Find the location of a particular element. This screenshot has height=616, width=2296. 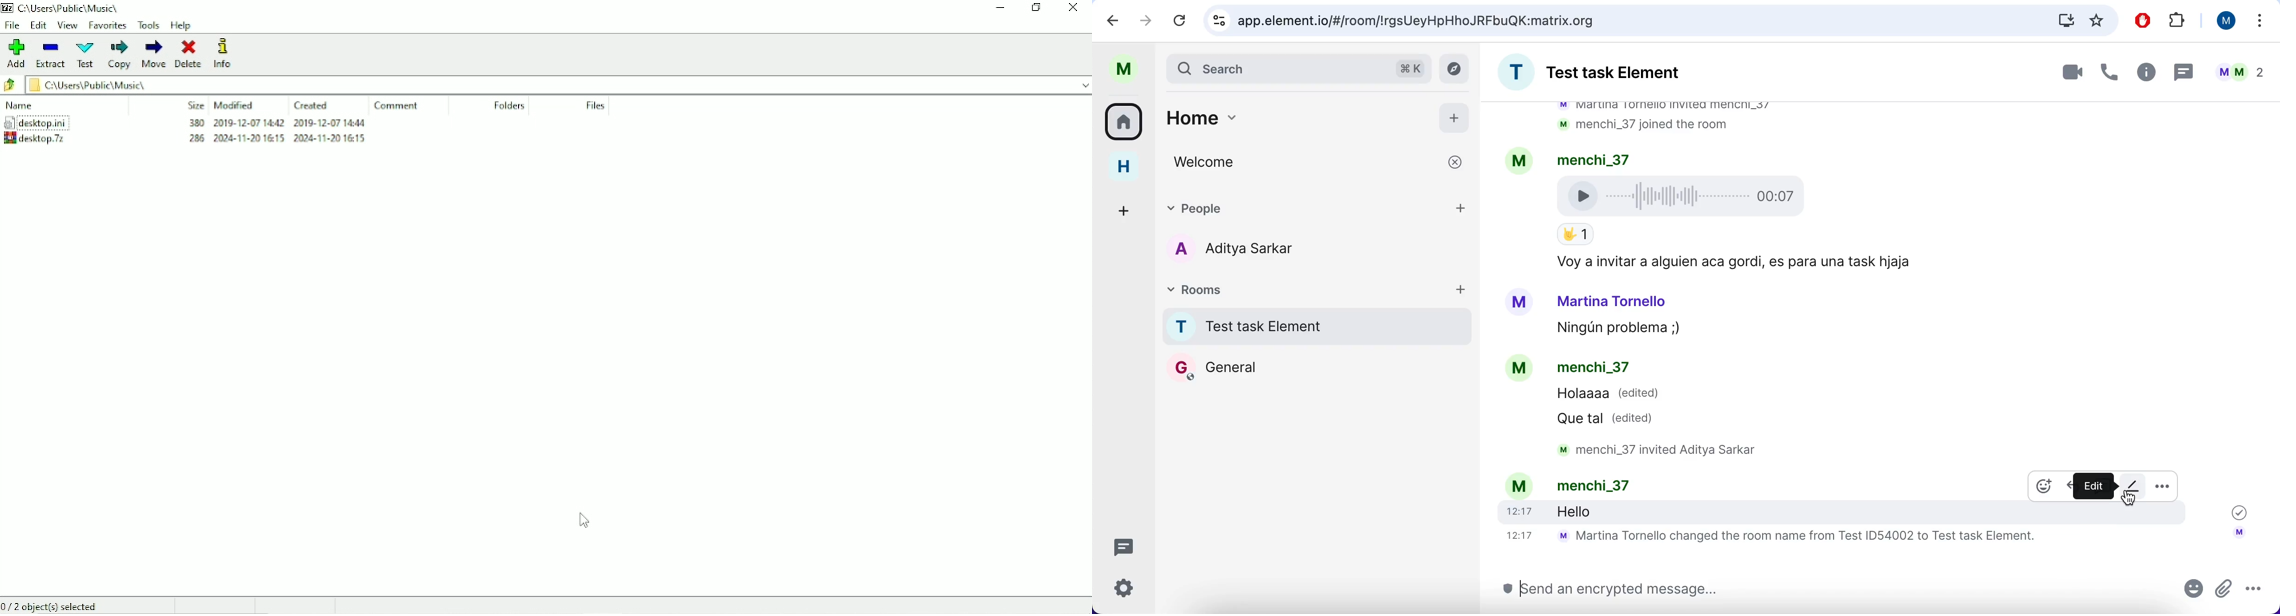

search bar is located at coordinates (1298, 67).